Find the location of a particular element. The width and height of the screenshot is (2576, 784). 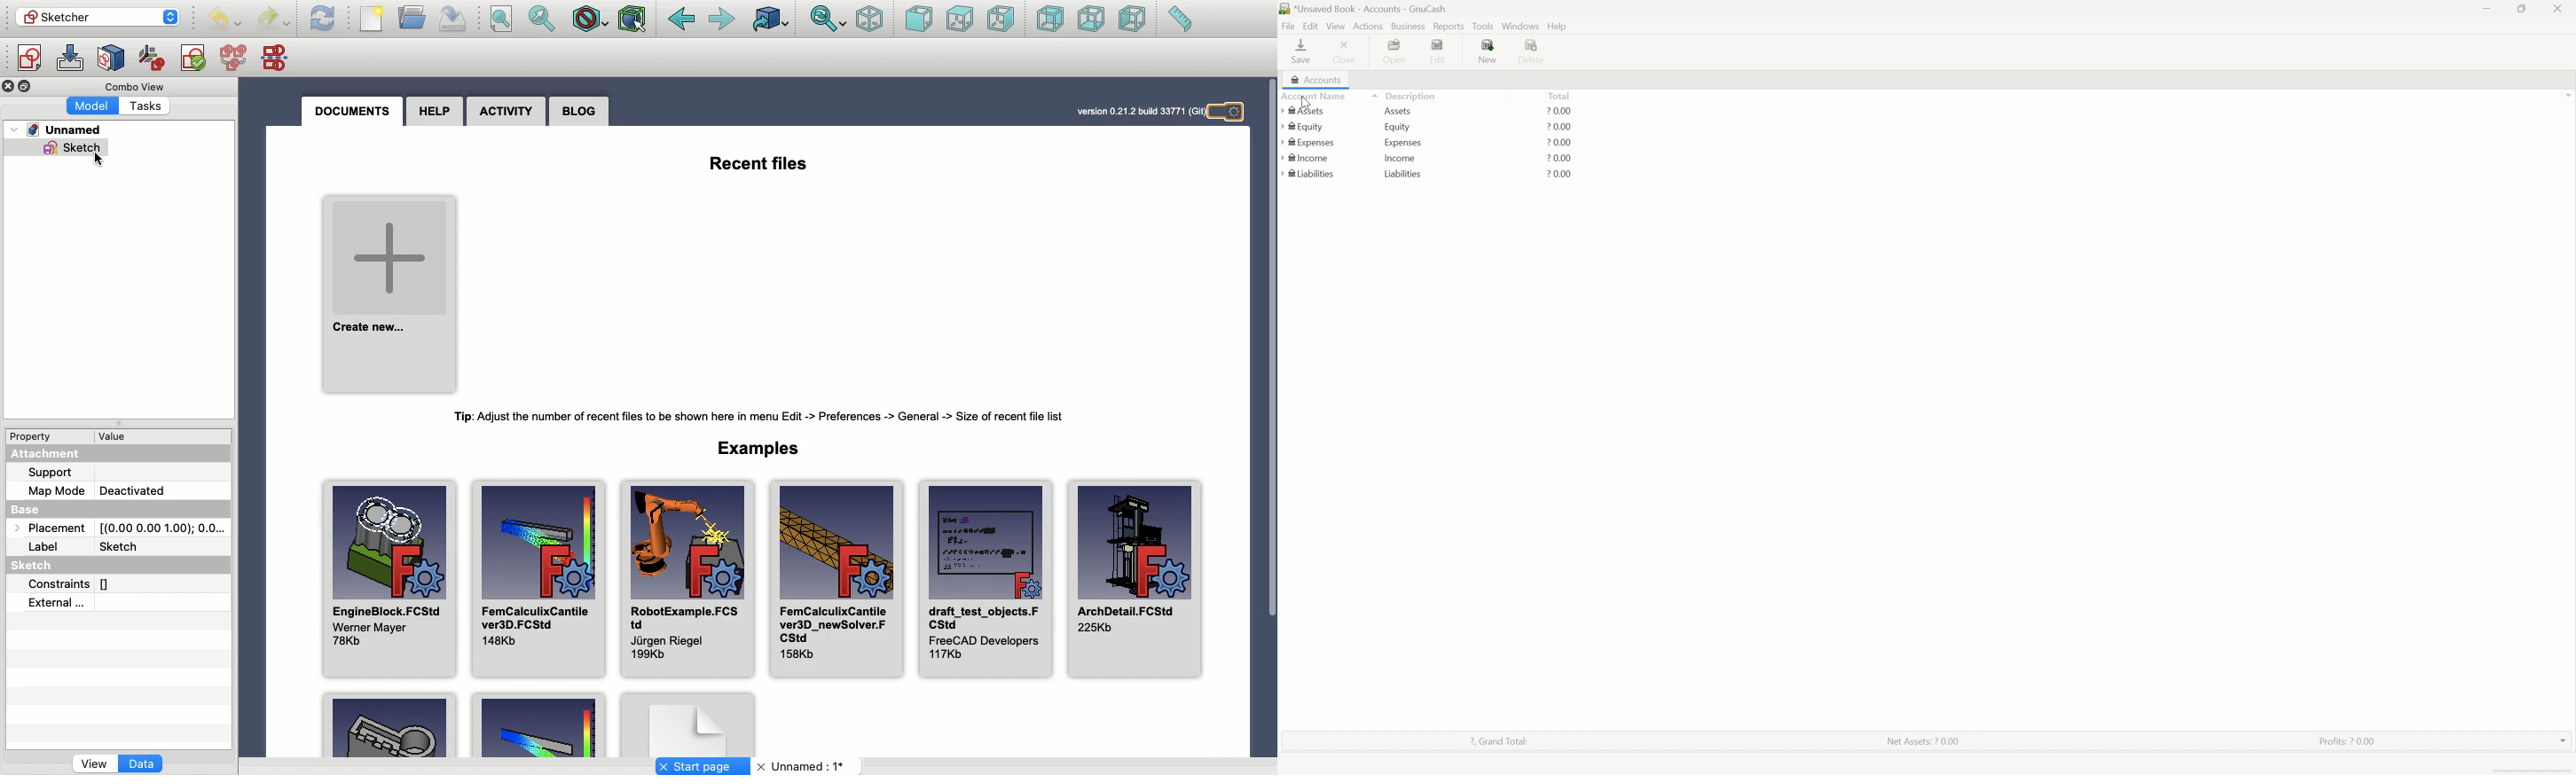

Edit is located at coordinates (1310, 25).